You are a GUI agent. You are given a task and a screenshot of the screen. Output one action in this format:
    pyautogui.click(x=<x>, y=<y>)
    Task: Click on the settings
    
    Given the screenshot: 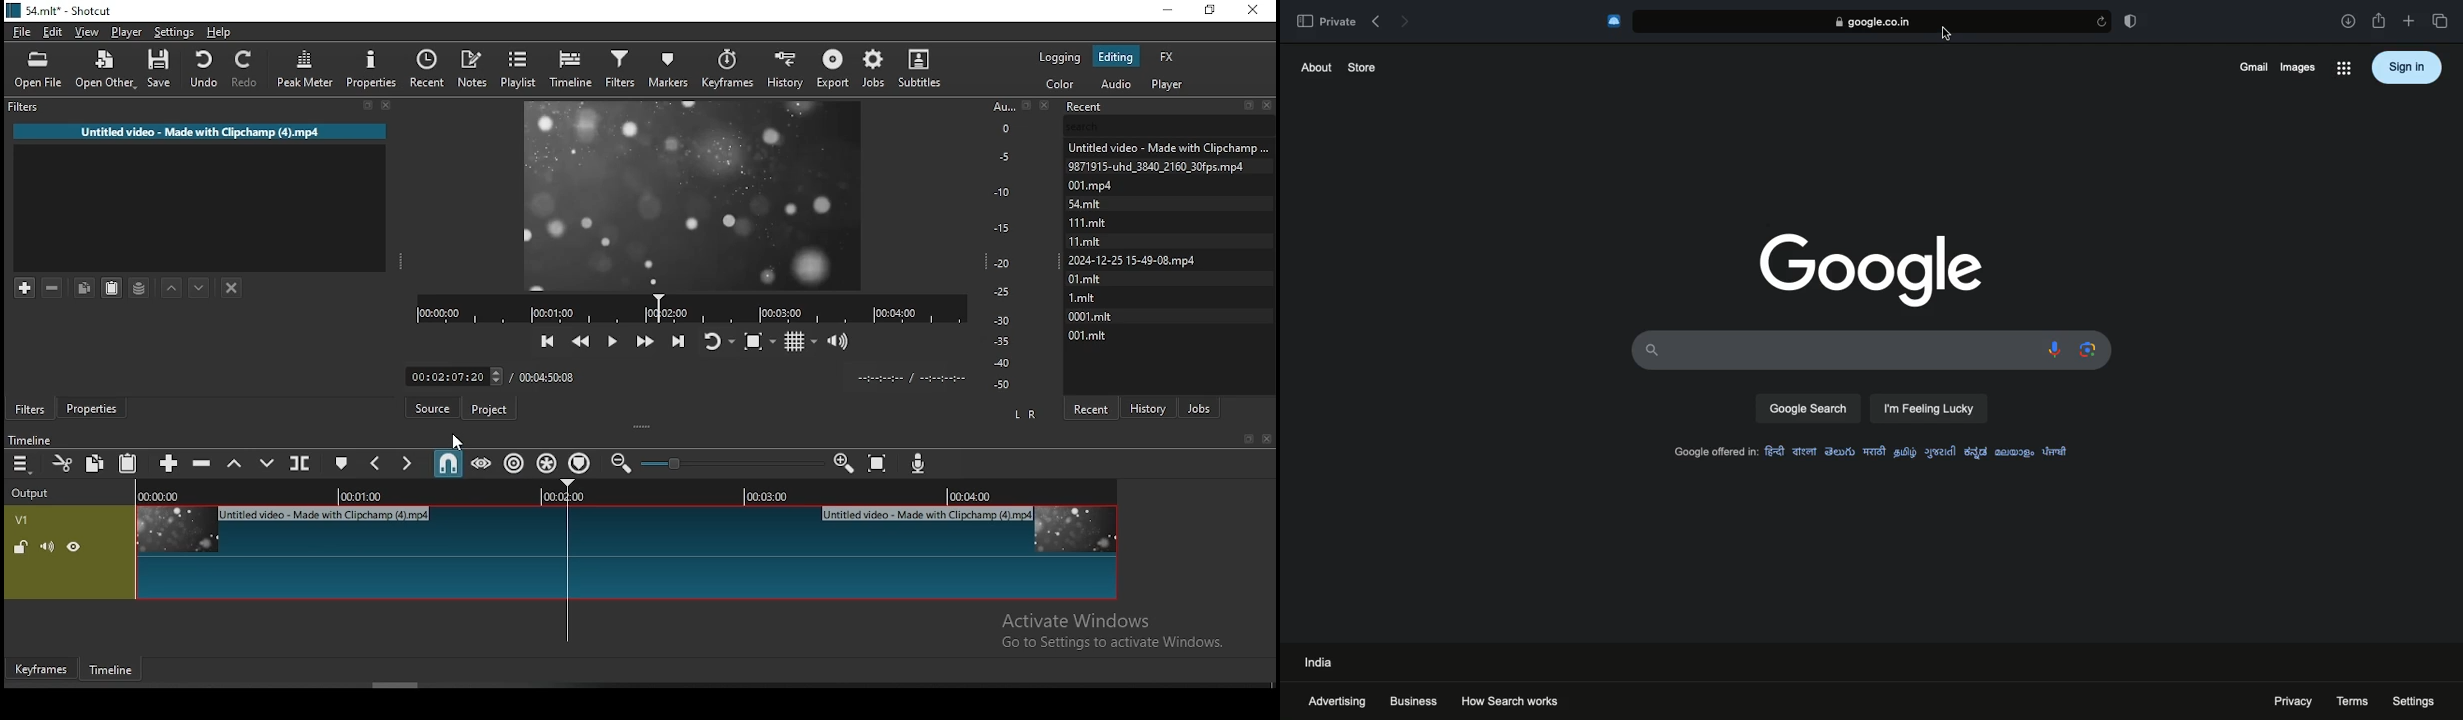 What is the action you would take?
    pyautogui.click(x=172, y=33)
    